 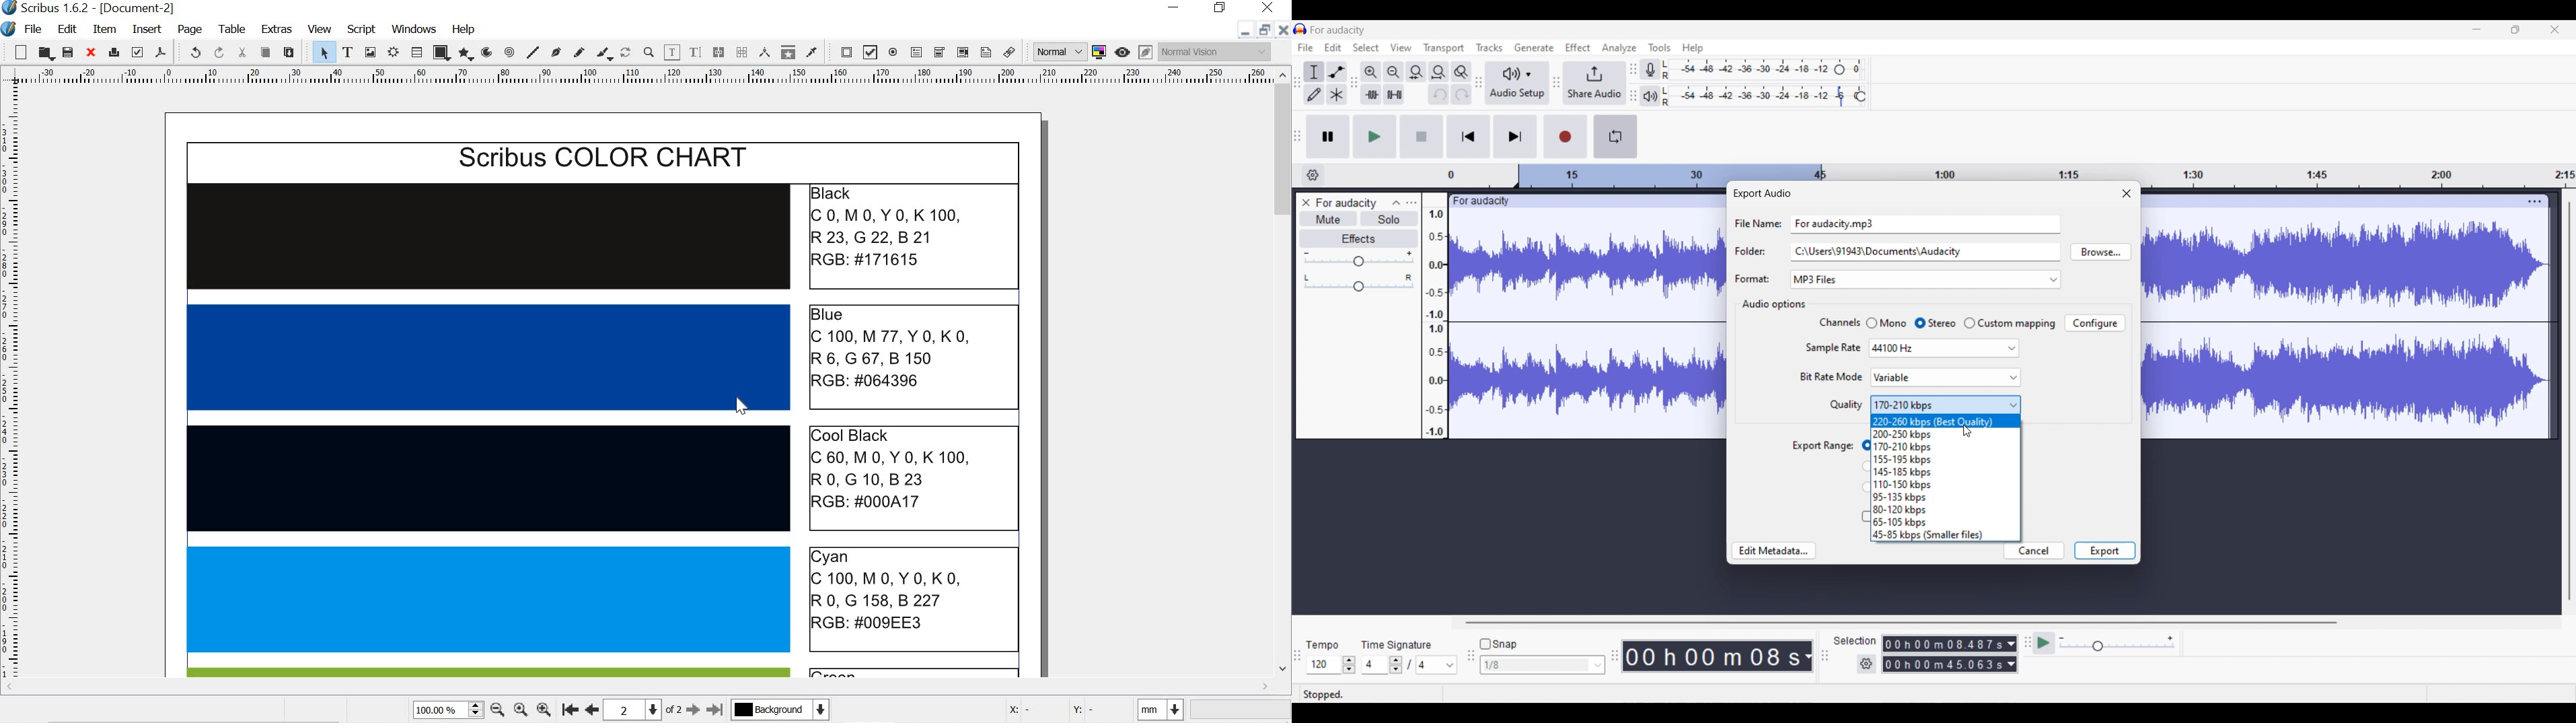 What do you see at coordinates (1359, 258) in the screenshot?
I see `Volume scale` at bounding box center [1359, 258].